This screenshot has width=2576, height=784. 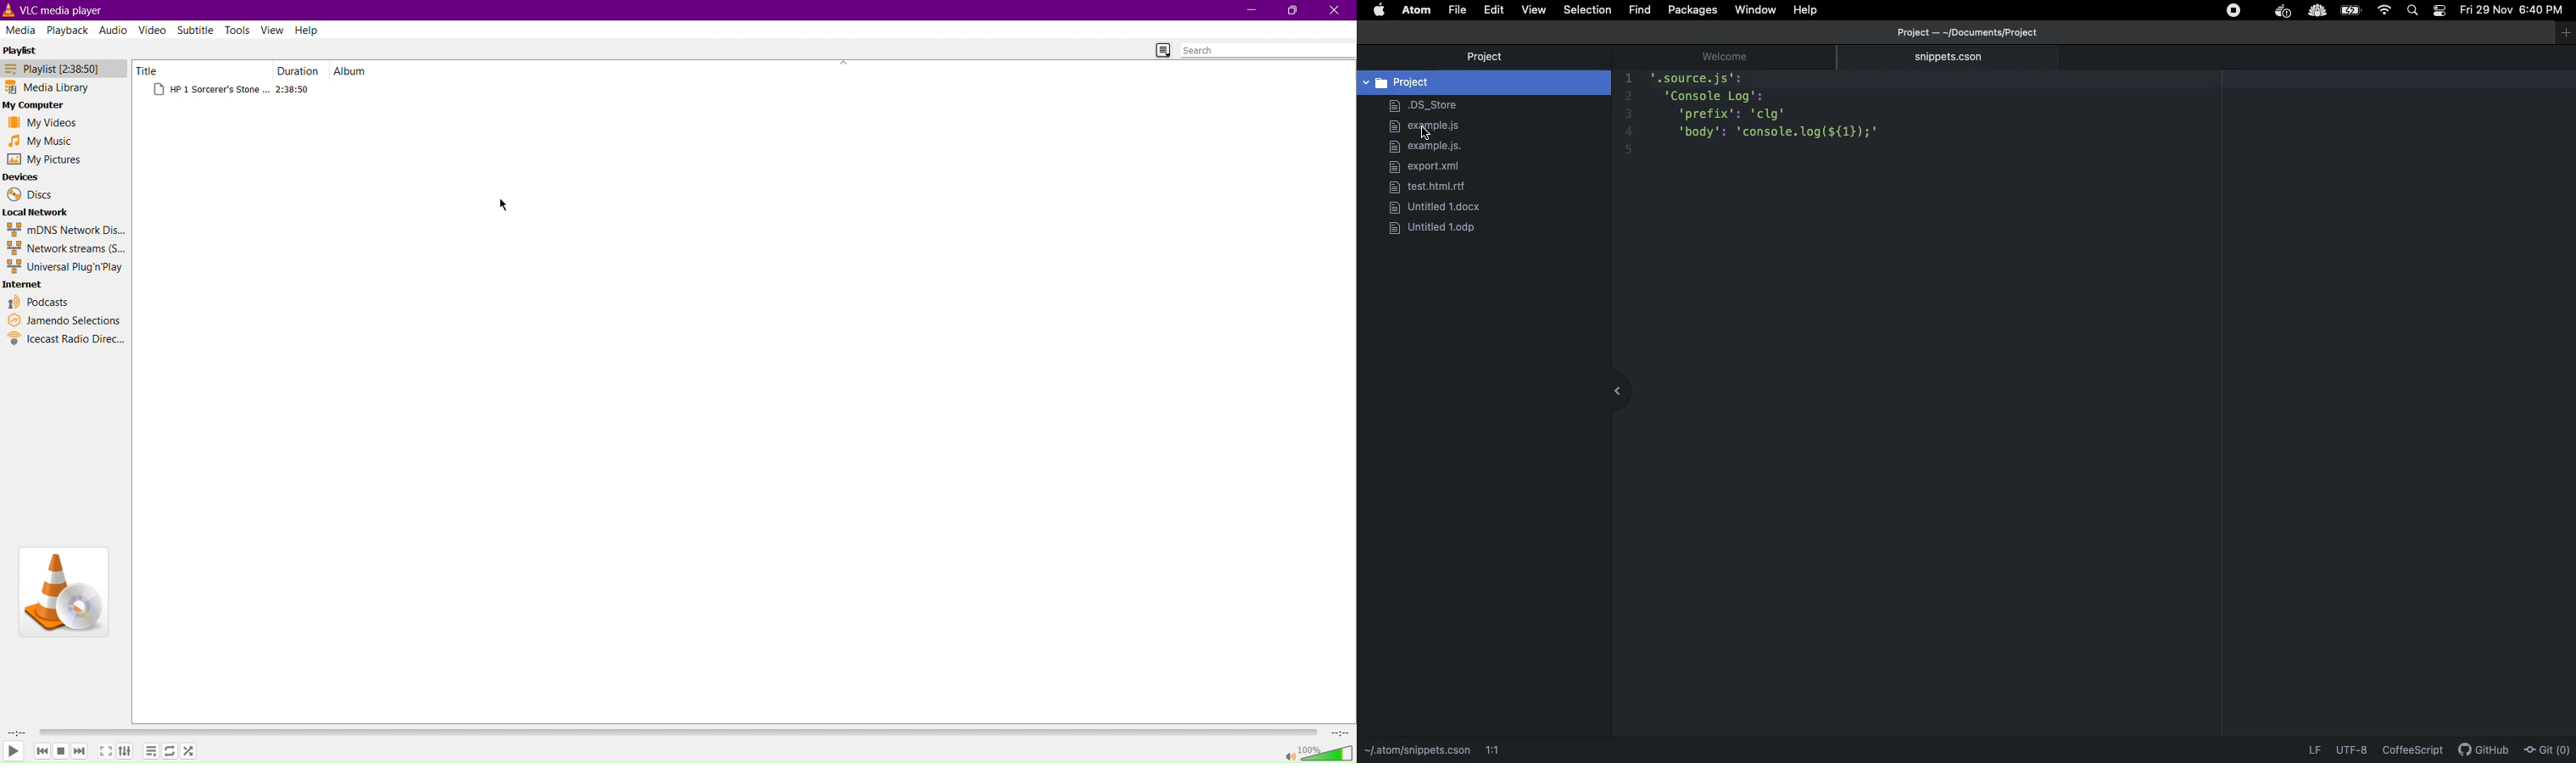 I want to click on Window, so click(x=1759, y=10).